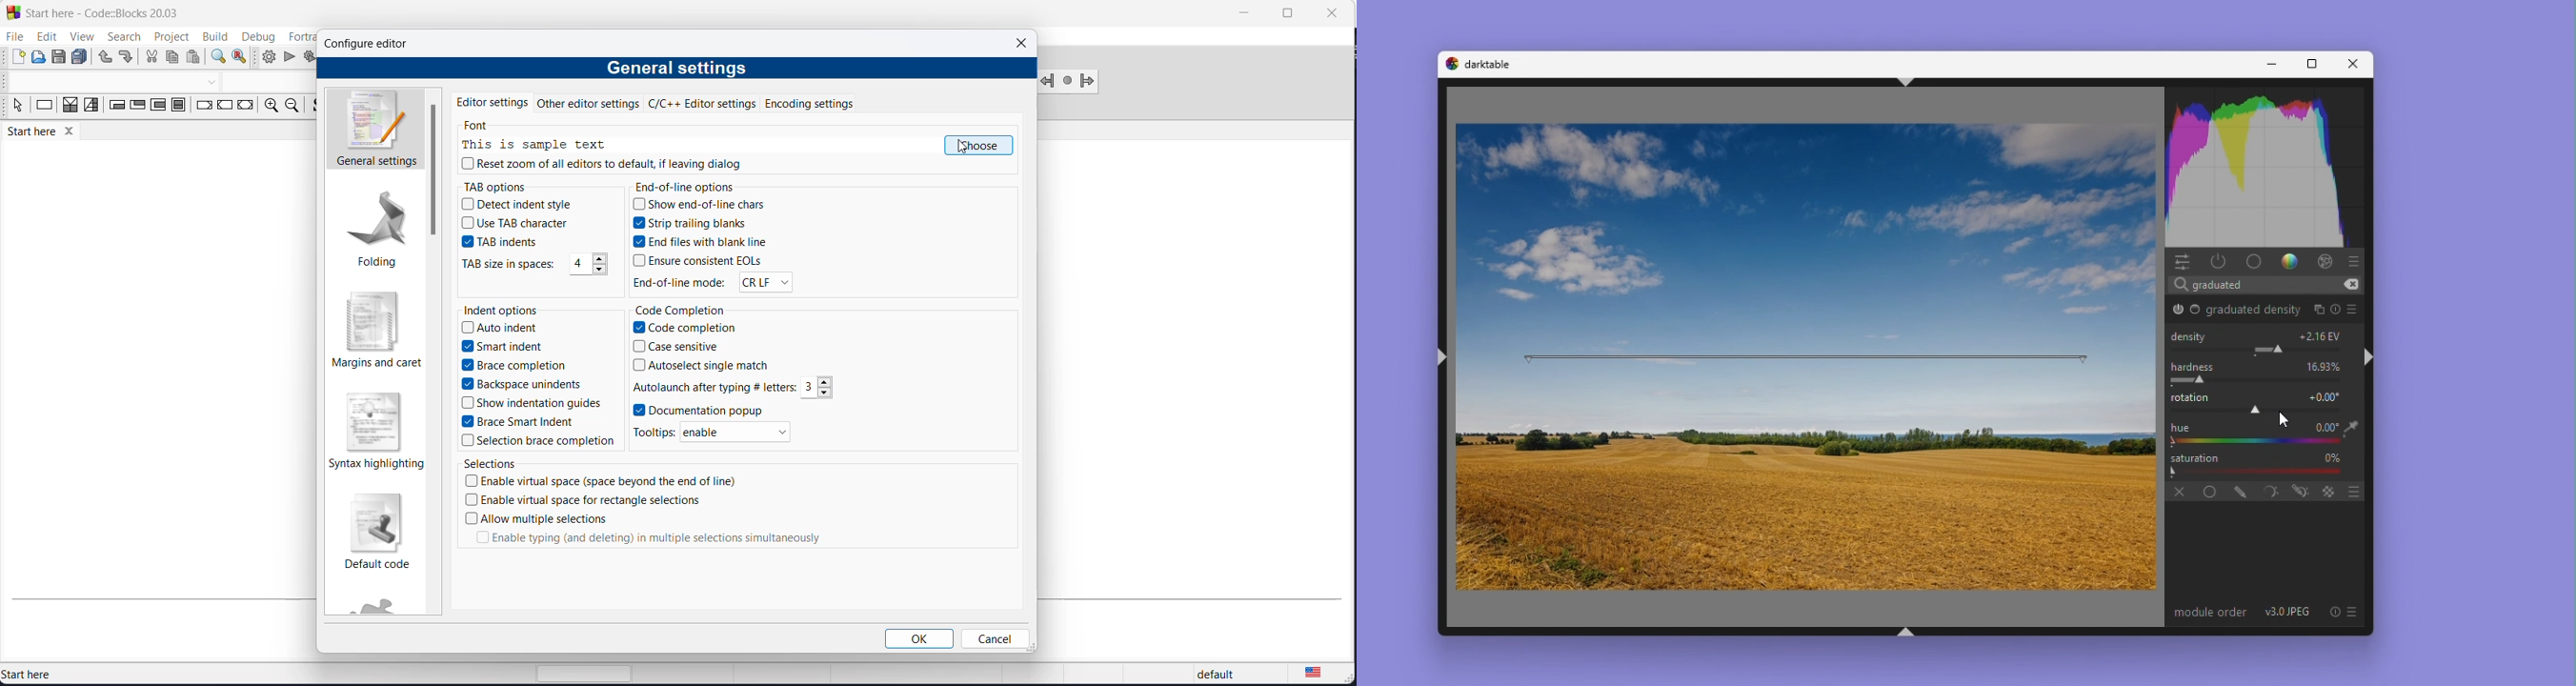  Describe the element at coordinates (706, 366) in the screenshot. I see `autoselect single match` at that location.